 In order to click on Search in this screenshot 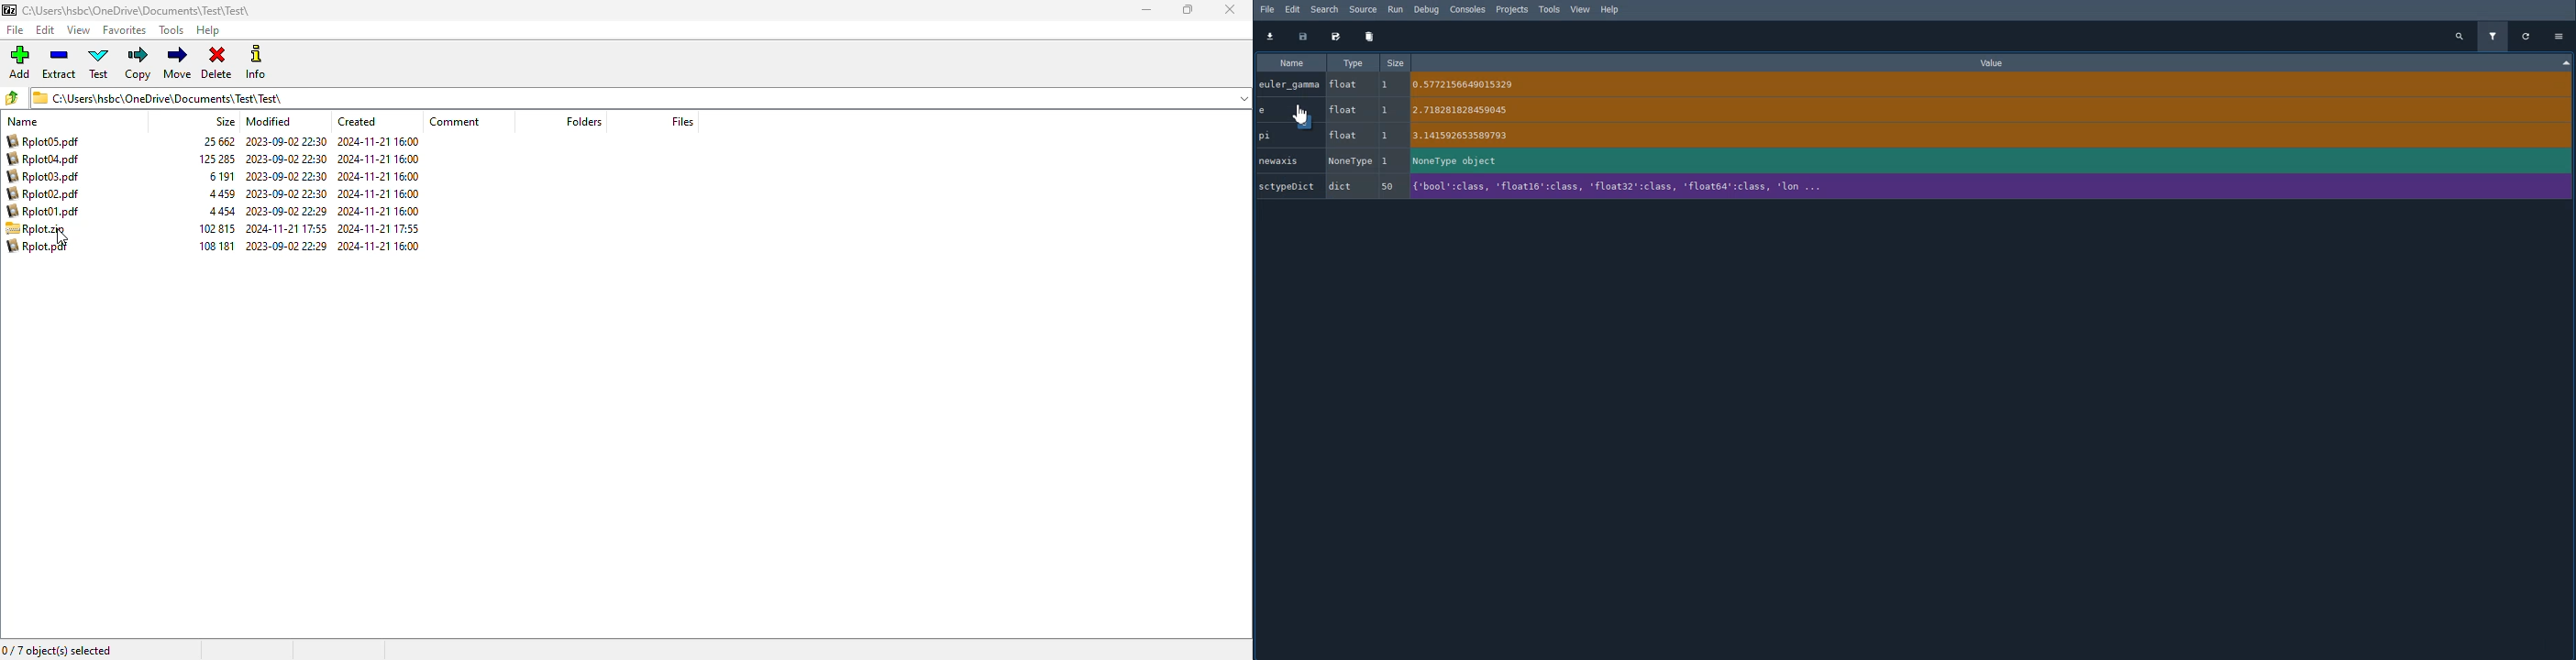, I will do `click(1325, 9)`.